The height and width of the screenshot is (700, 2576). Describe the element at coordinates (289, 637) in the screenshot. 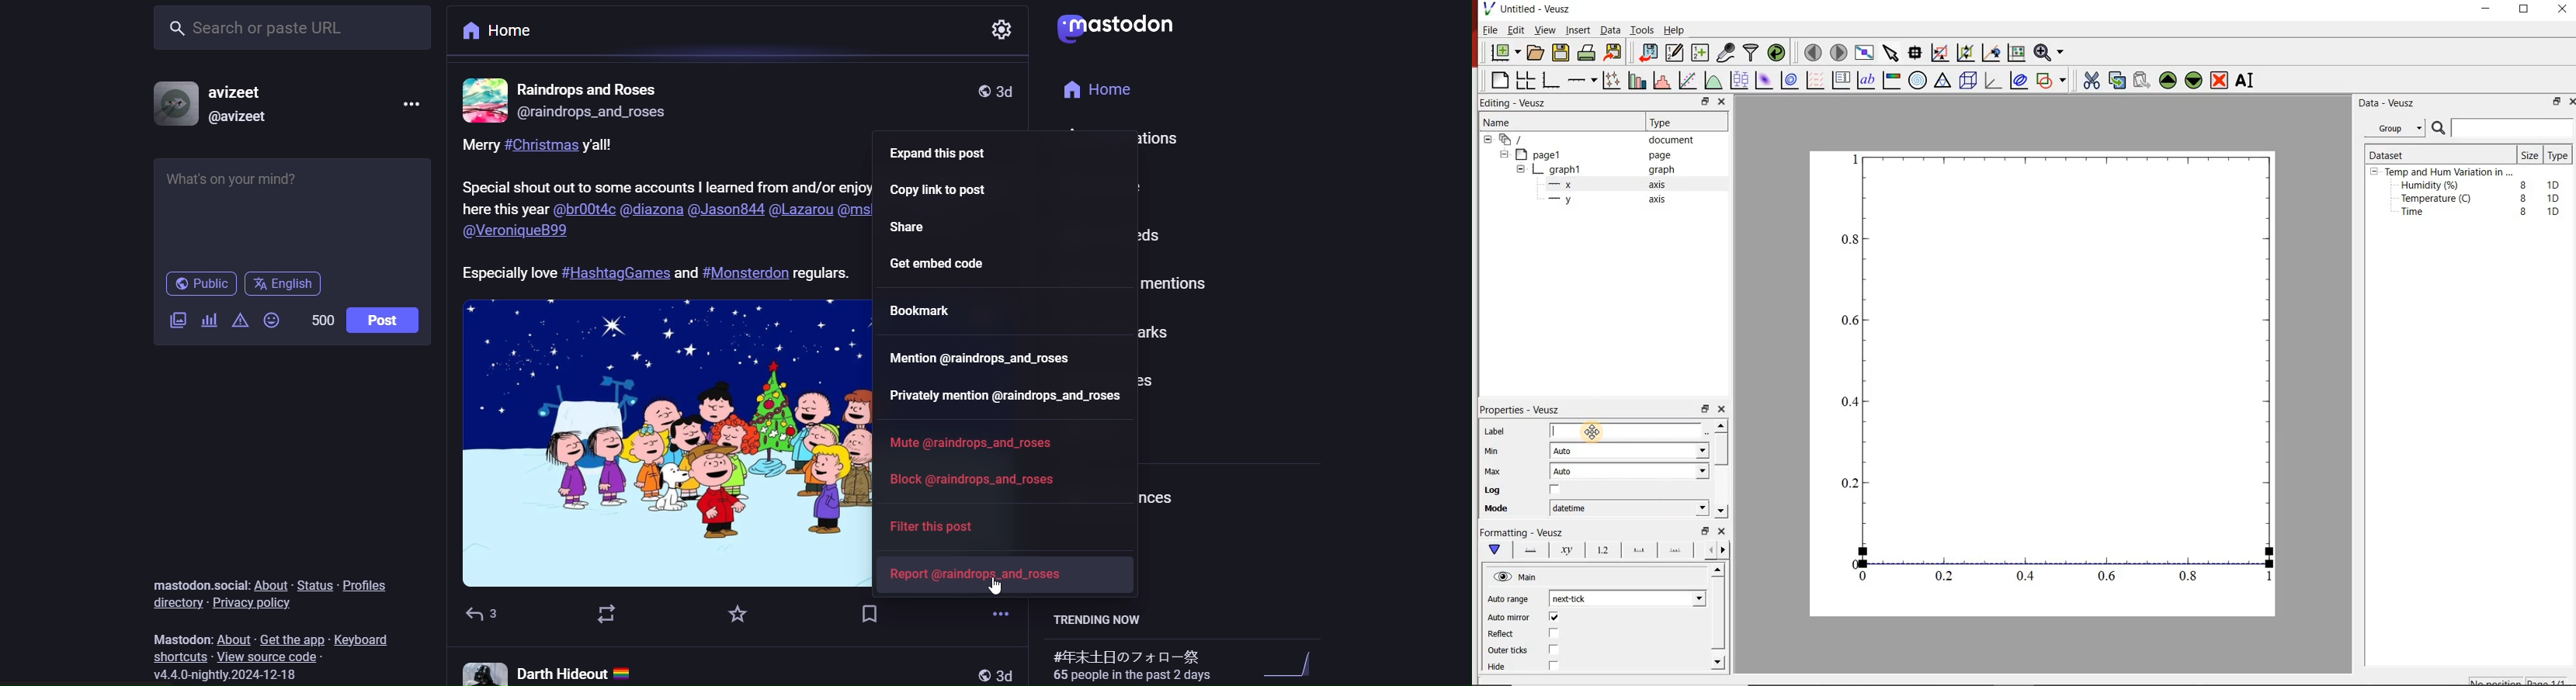

I see `get the app` at that location.